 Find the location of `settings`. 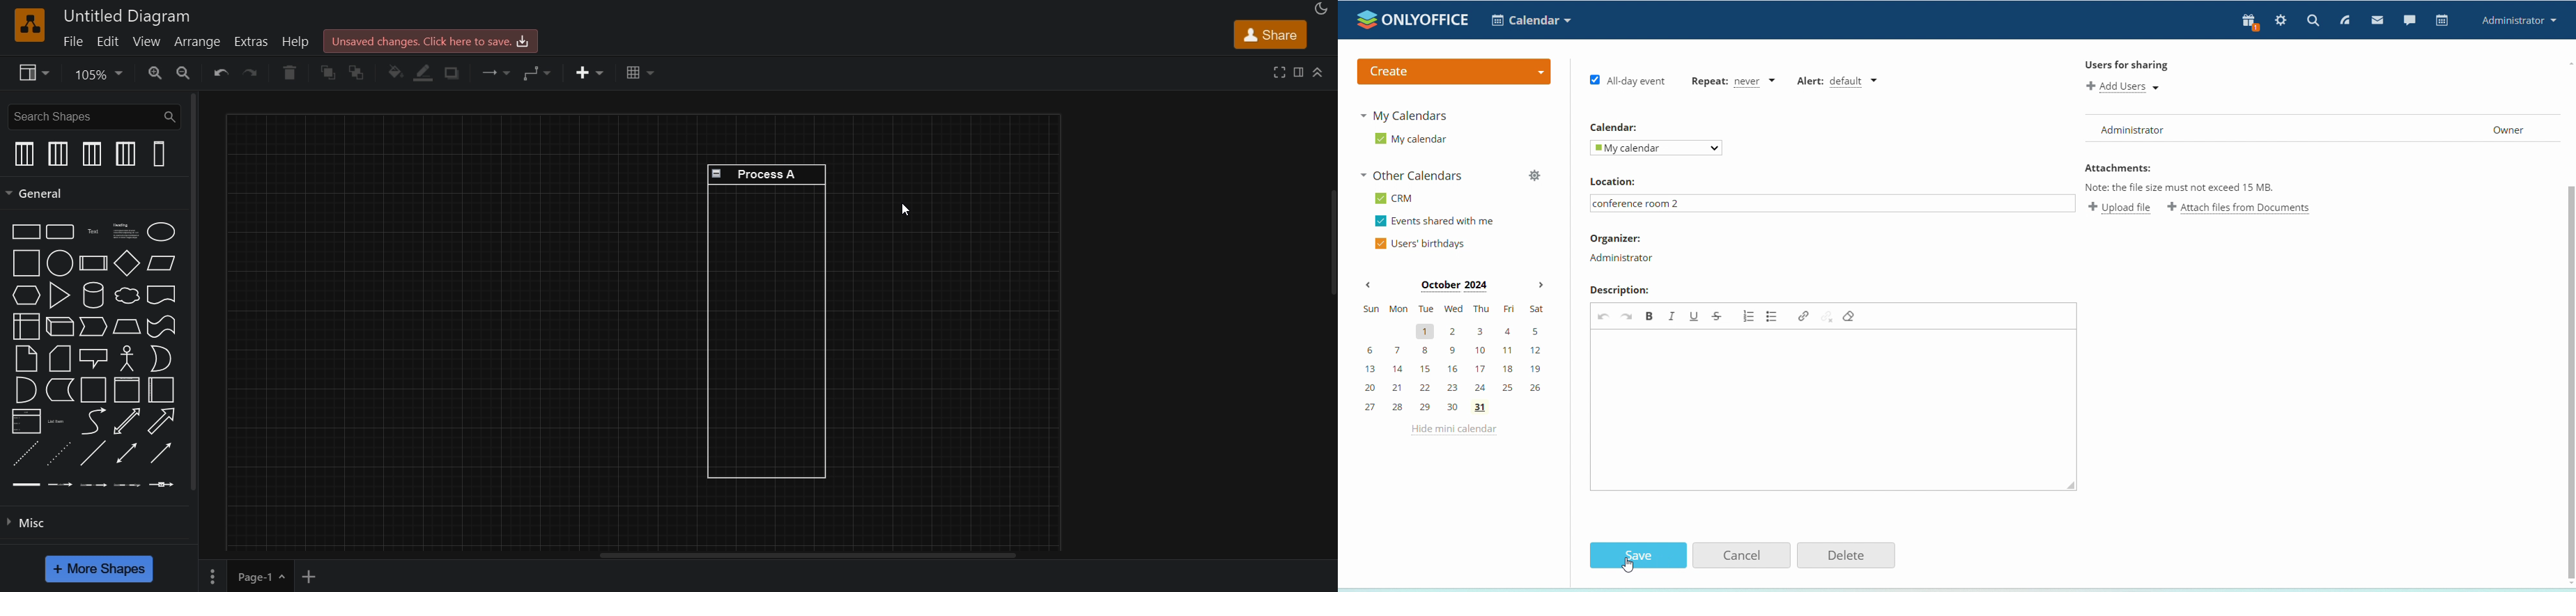

settings is located at coordinates (2282, 21).